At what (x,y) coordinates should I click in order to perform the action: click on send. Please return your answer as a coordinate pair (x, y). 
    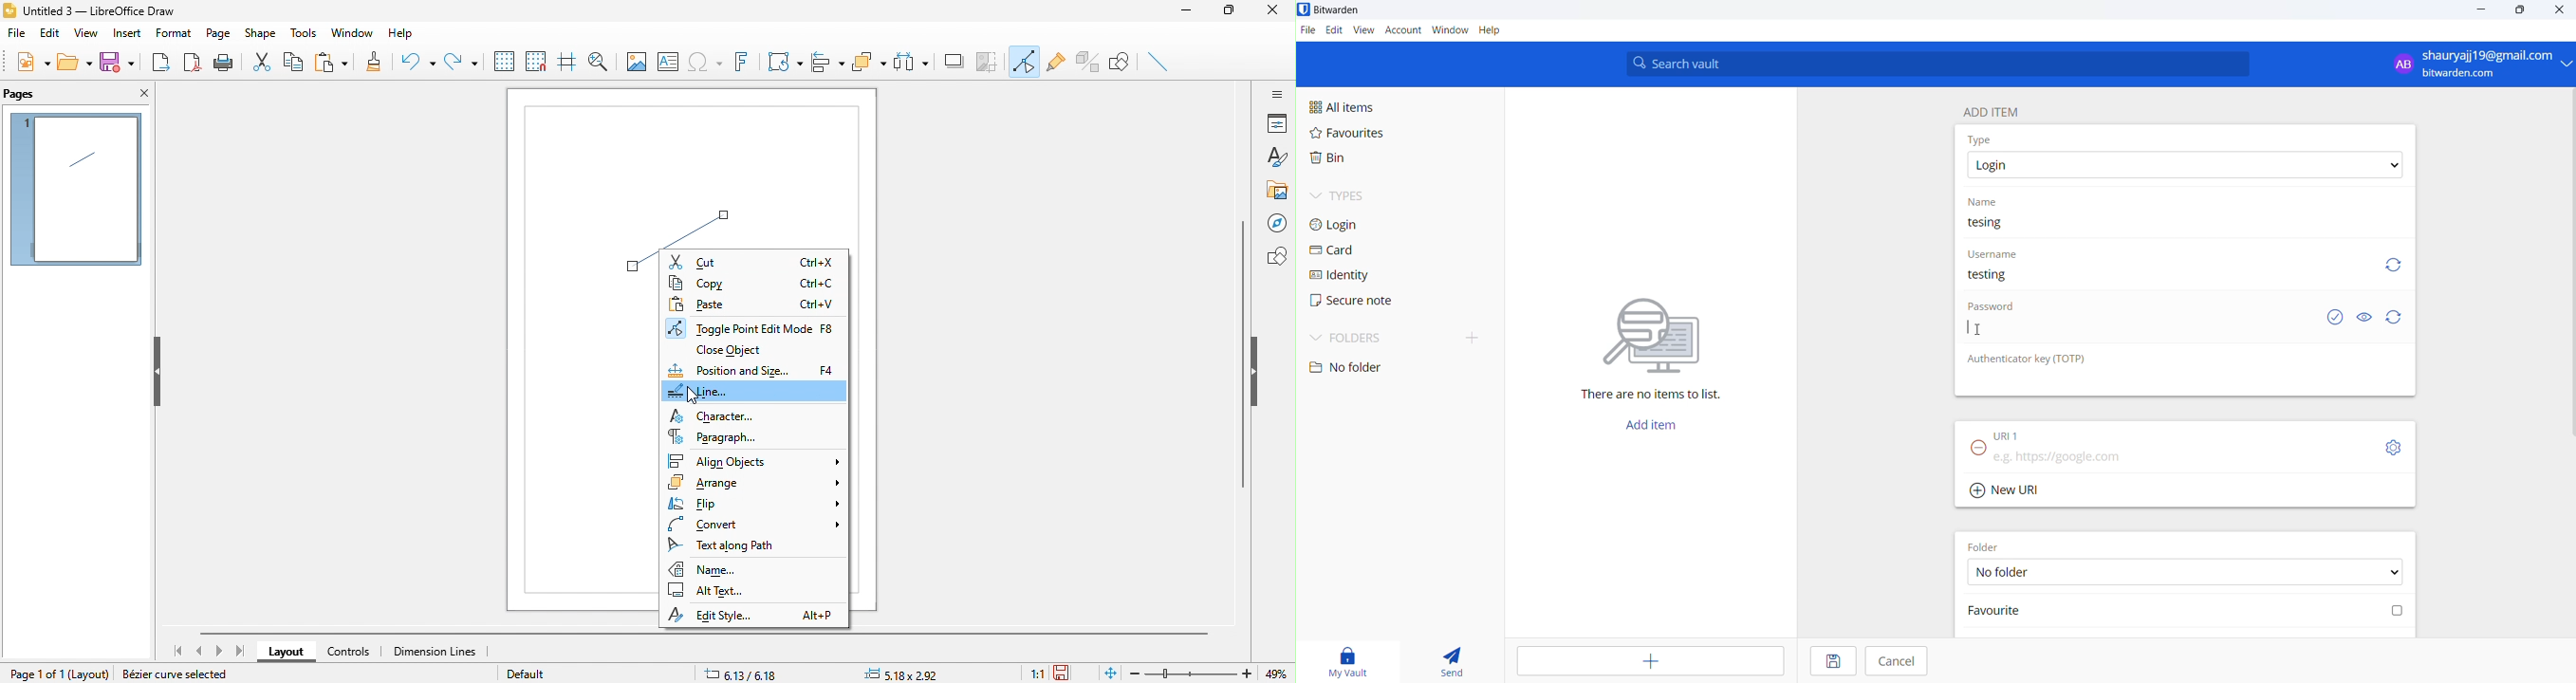
    Looking at the image, I should click on (1445, 658).